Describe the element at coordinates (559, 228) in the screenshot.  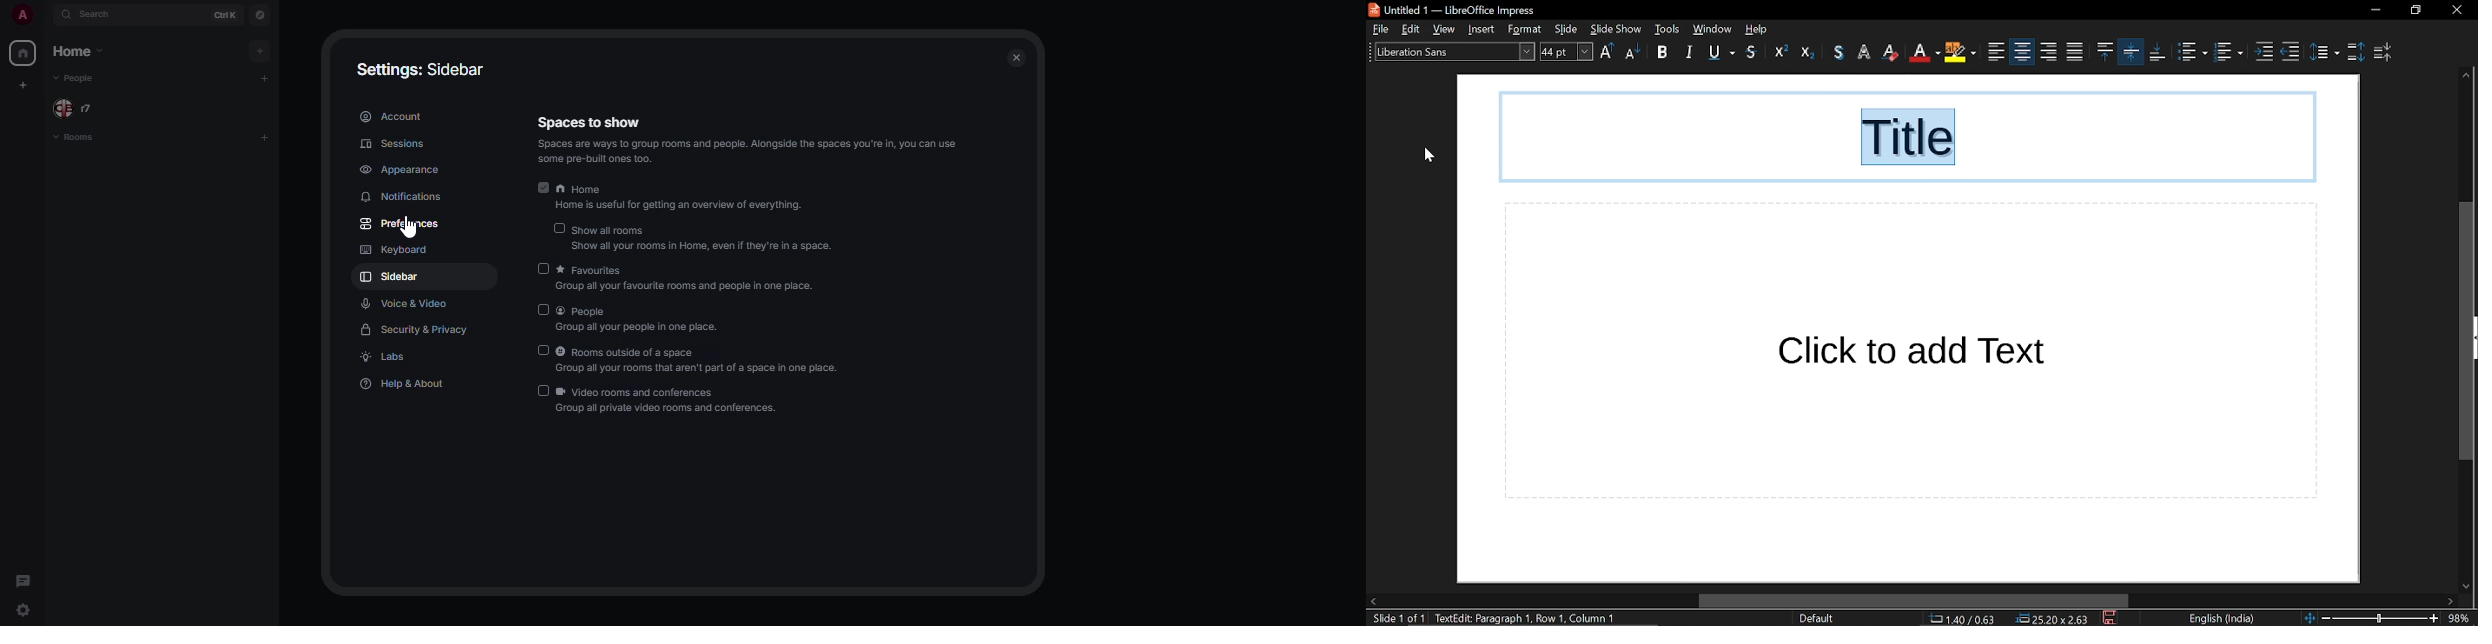
I see `disabled` at that location.